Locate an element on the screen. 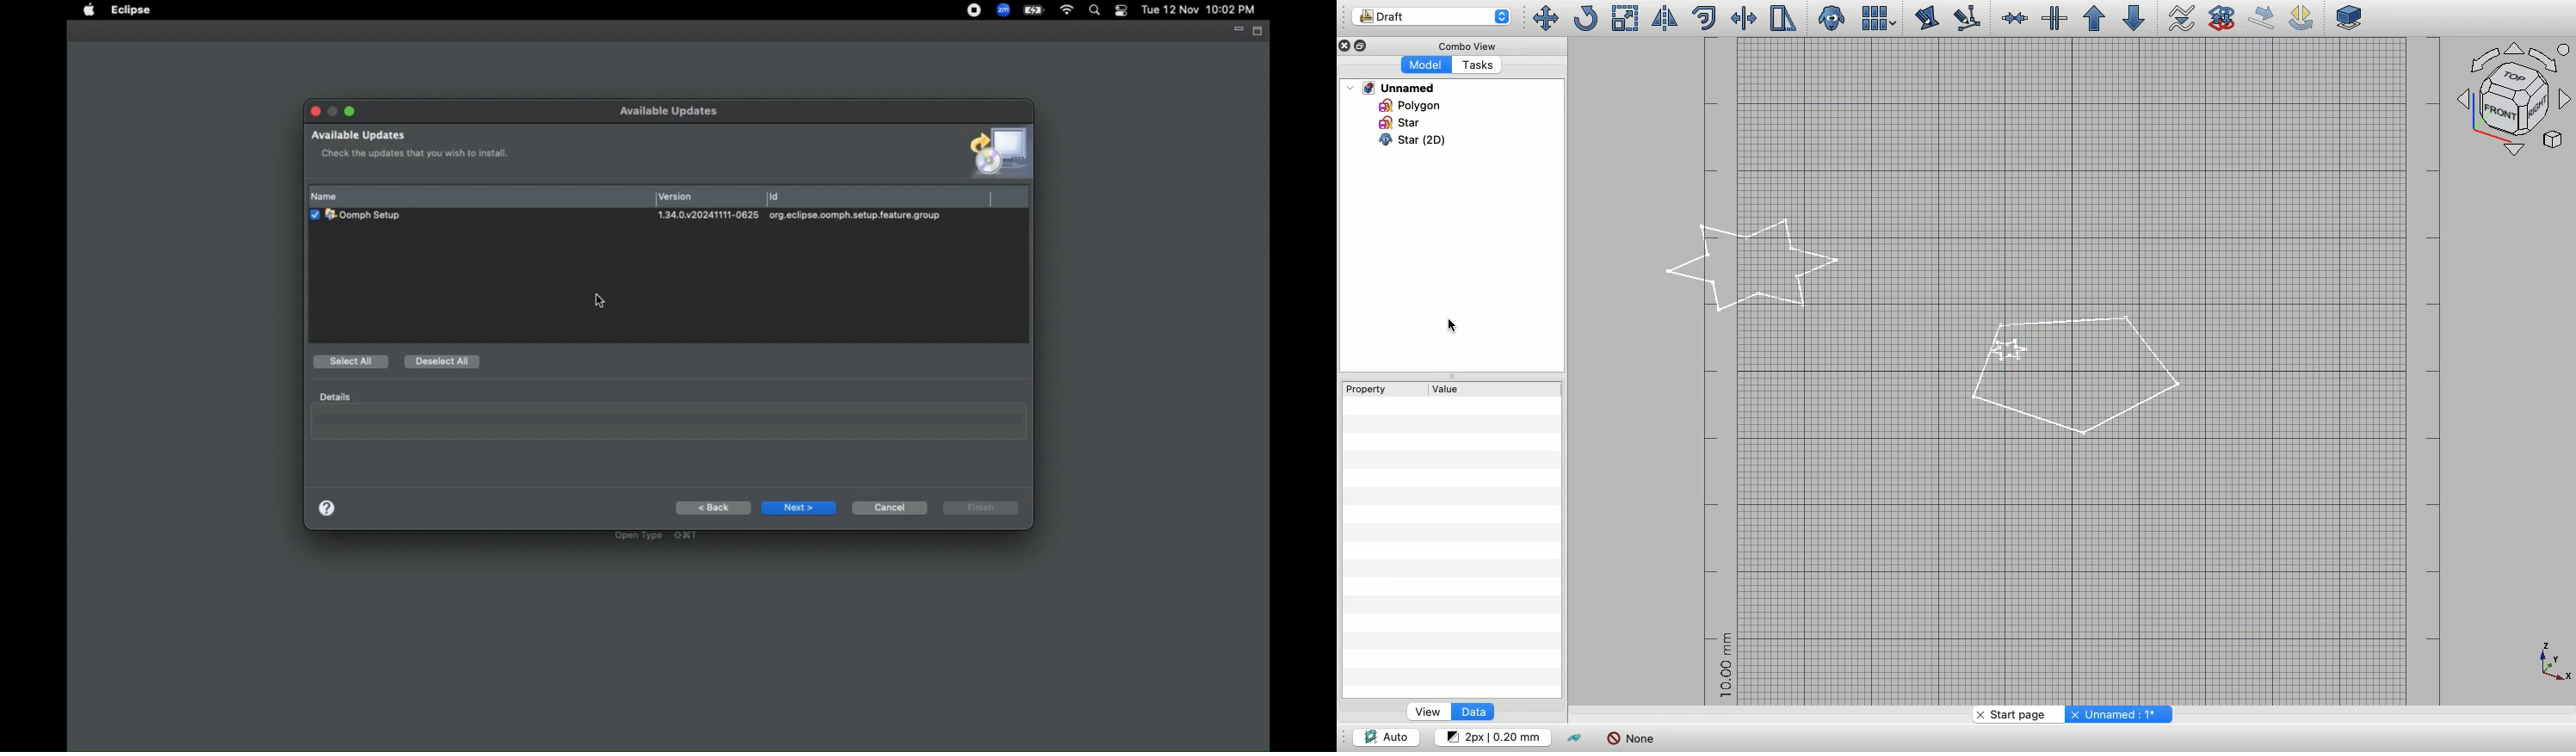 The height and width of the screenshot is (756, 2576). Draft to sketch is located at coordinates (2222, 16).